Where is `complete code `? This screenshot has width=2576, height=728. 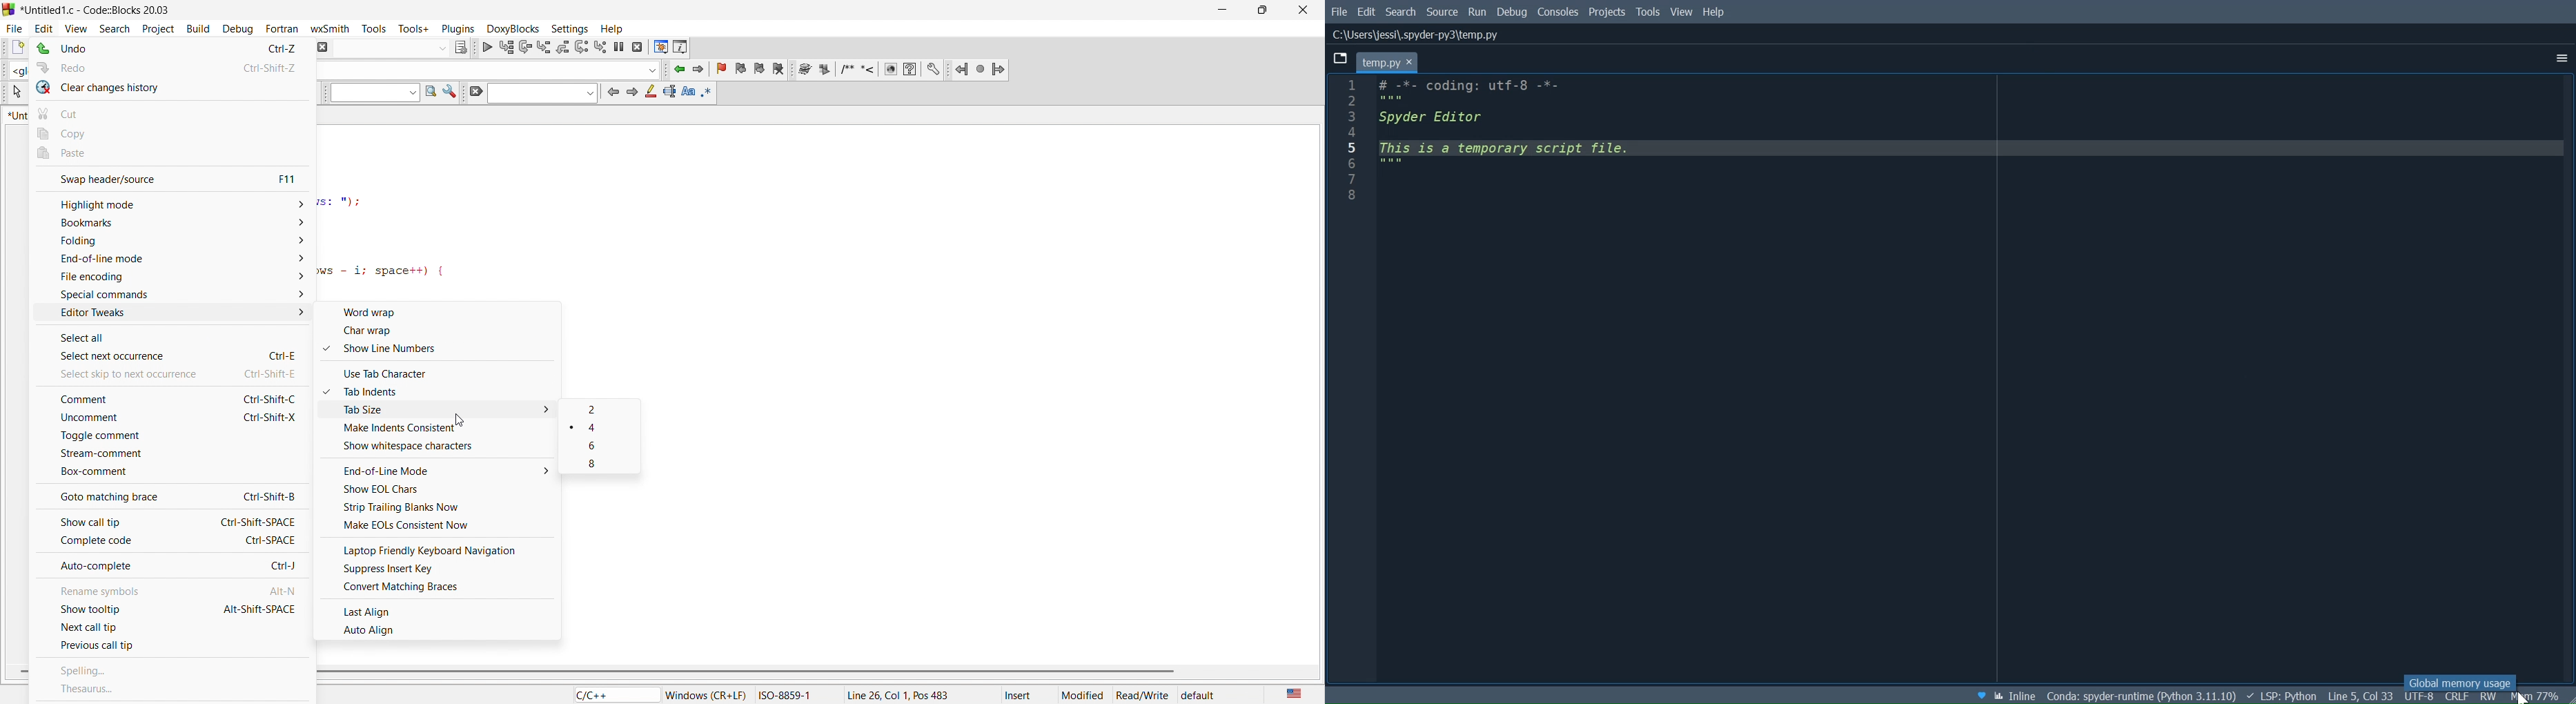
complete code  is located at coordinates (124, 543).